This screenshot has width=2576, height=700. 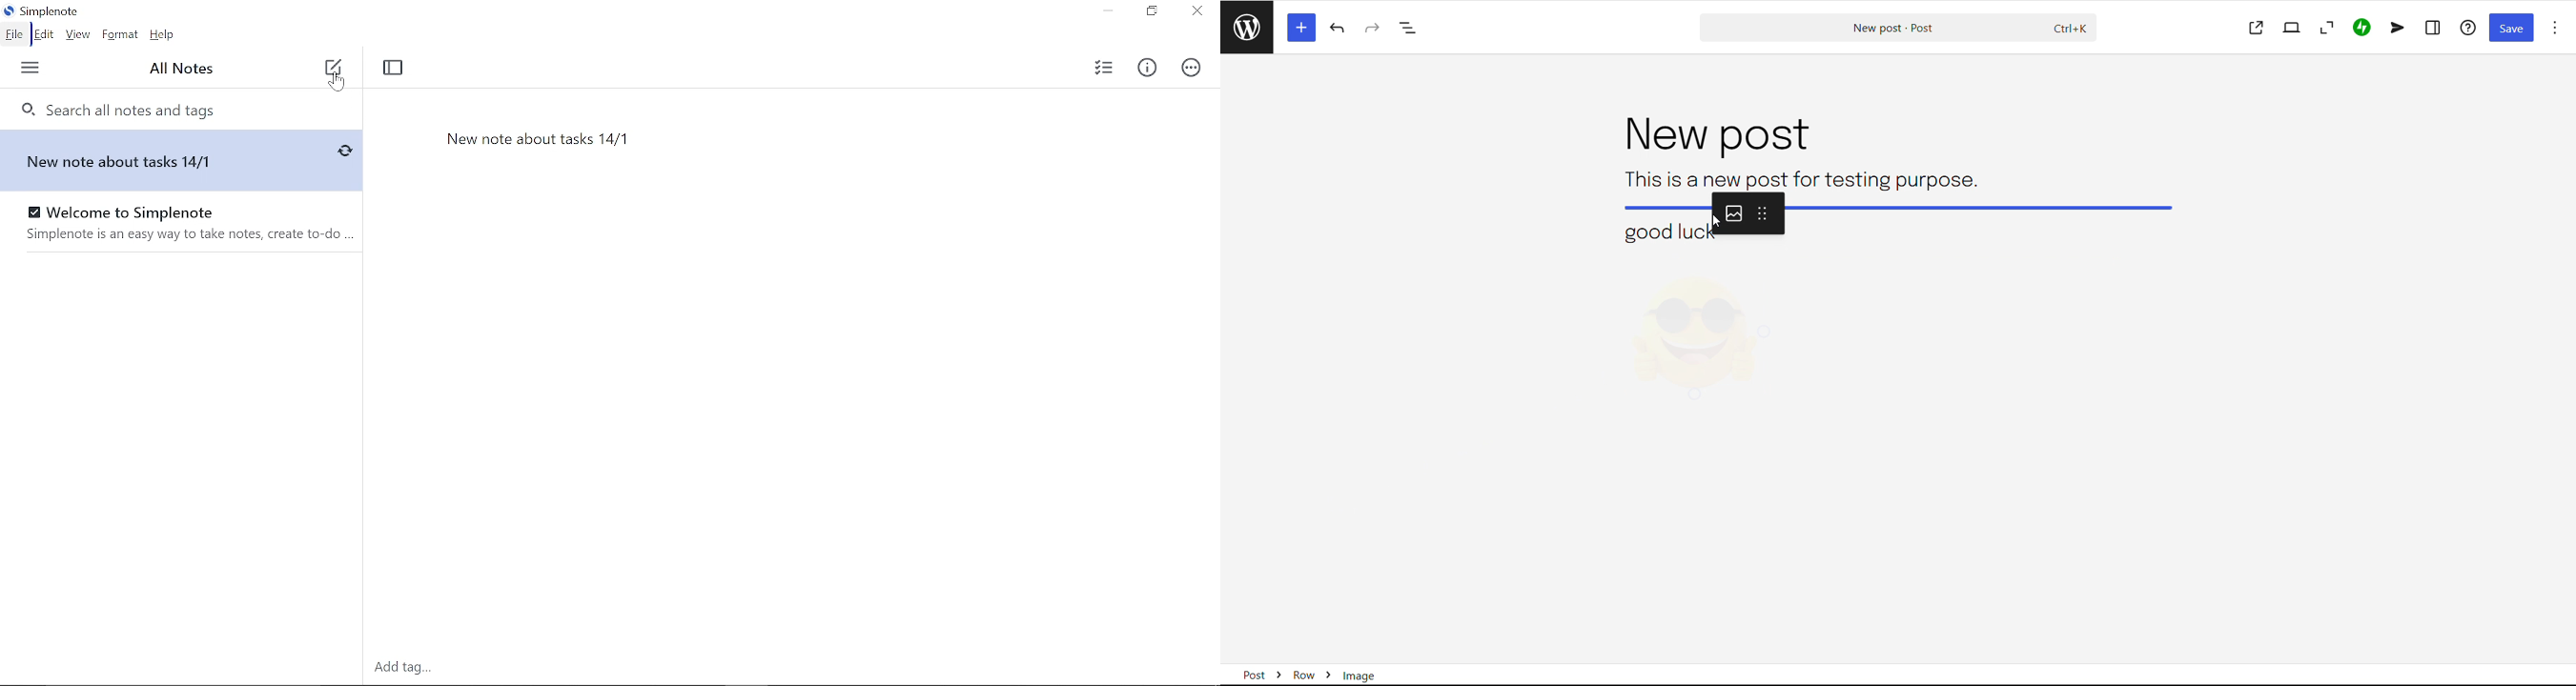 I want to click on post, so click(x=1713, y=136).